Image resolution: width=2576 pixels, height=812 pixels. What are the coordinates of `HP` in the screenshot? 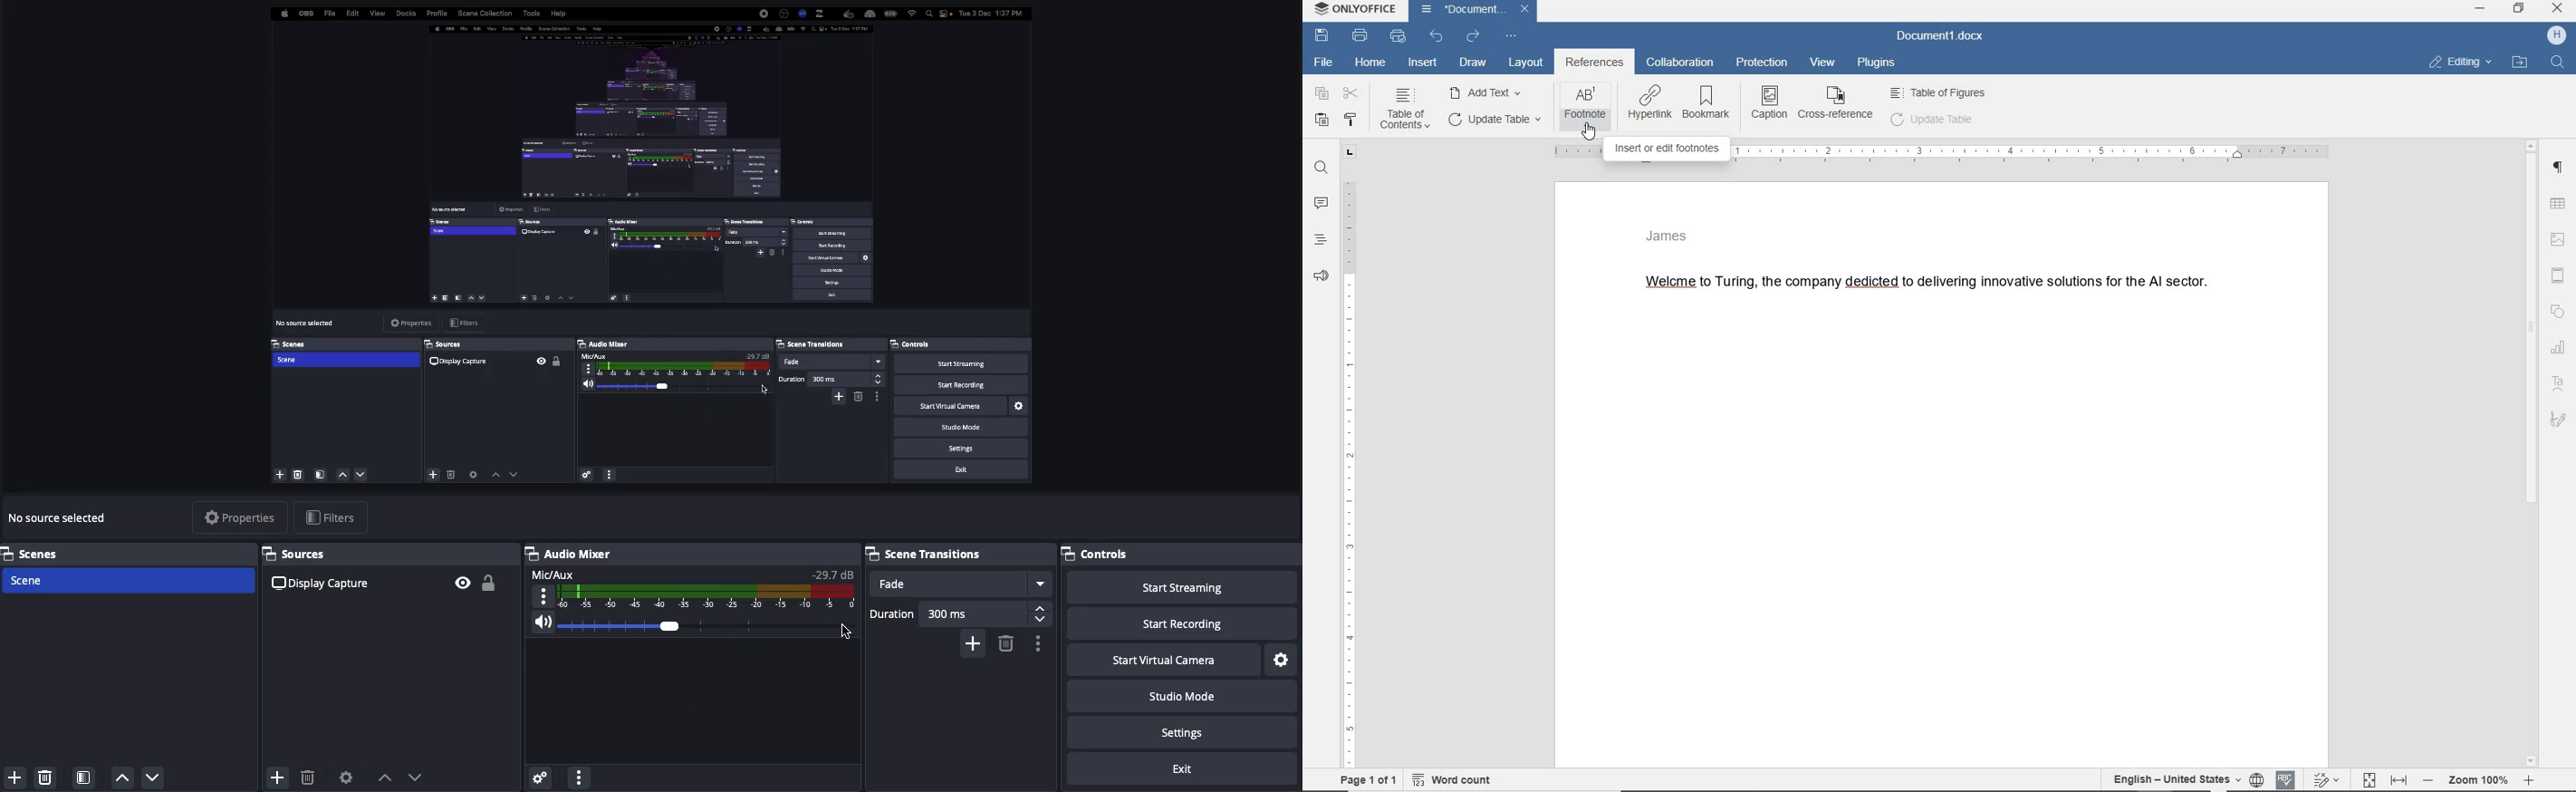 It's located at (2557, 36).